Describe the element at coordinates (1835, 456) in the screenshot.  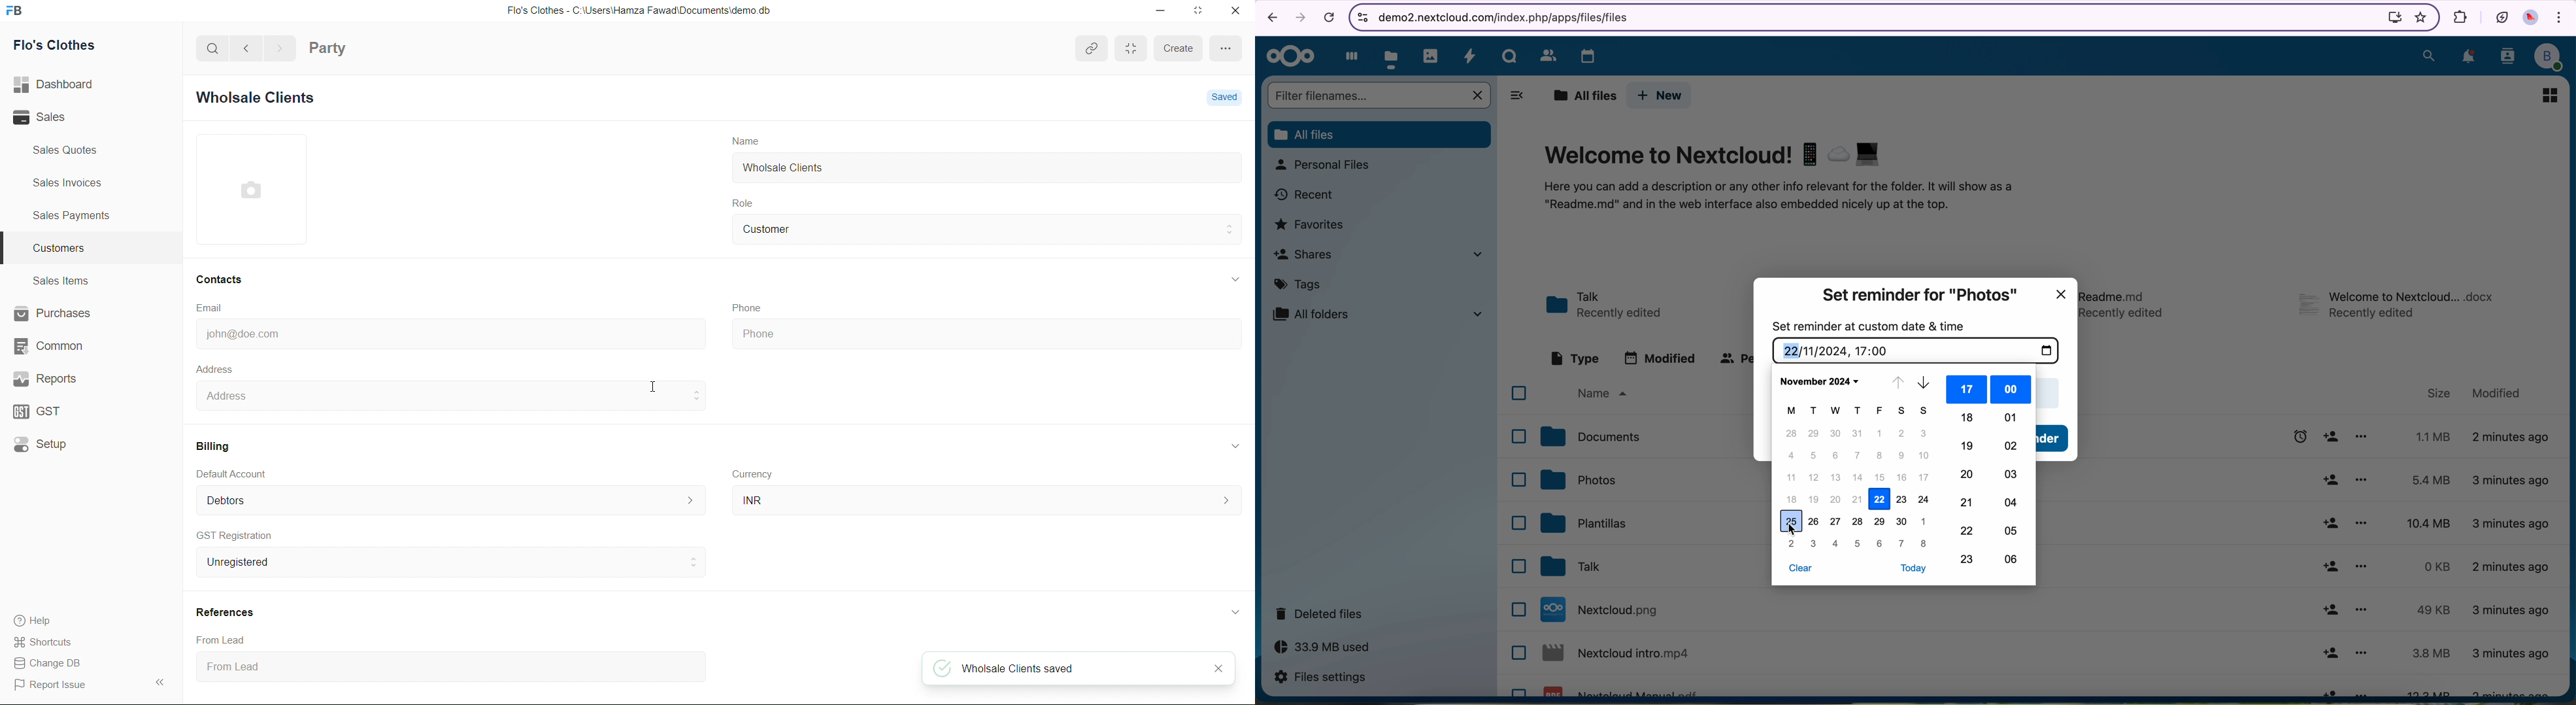
I see `6` at that location.